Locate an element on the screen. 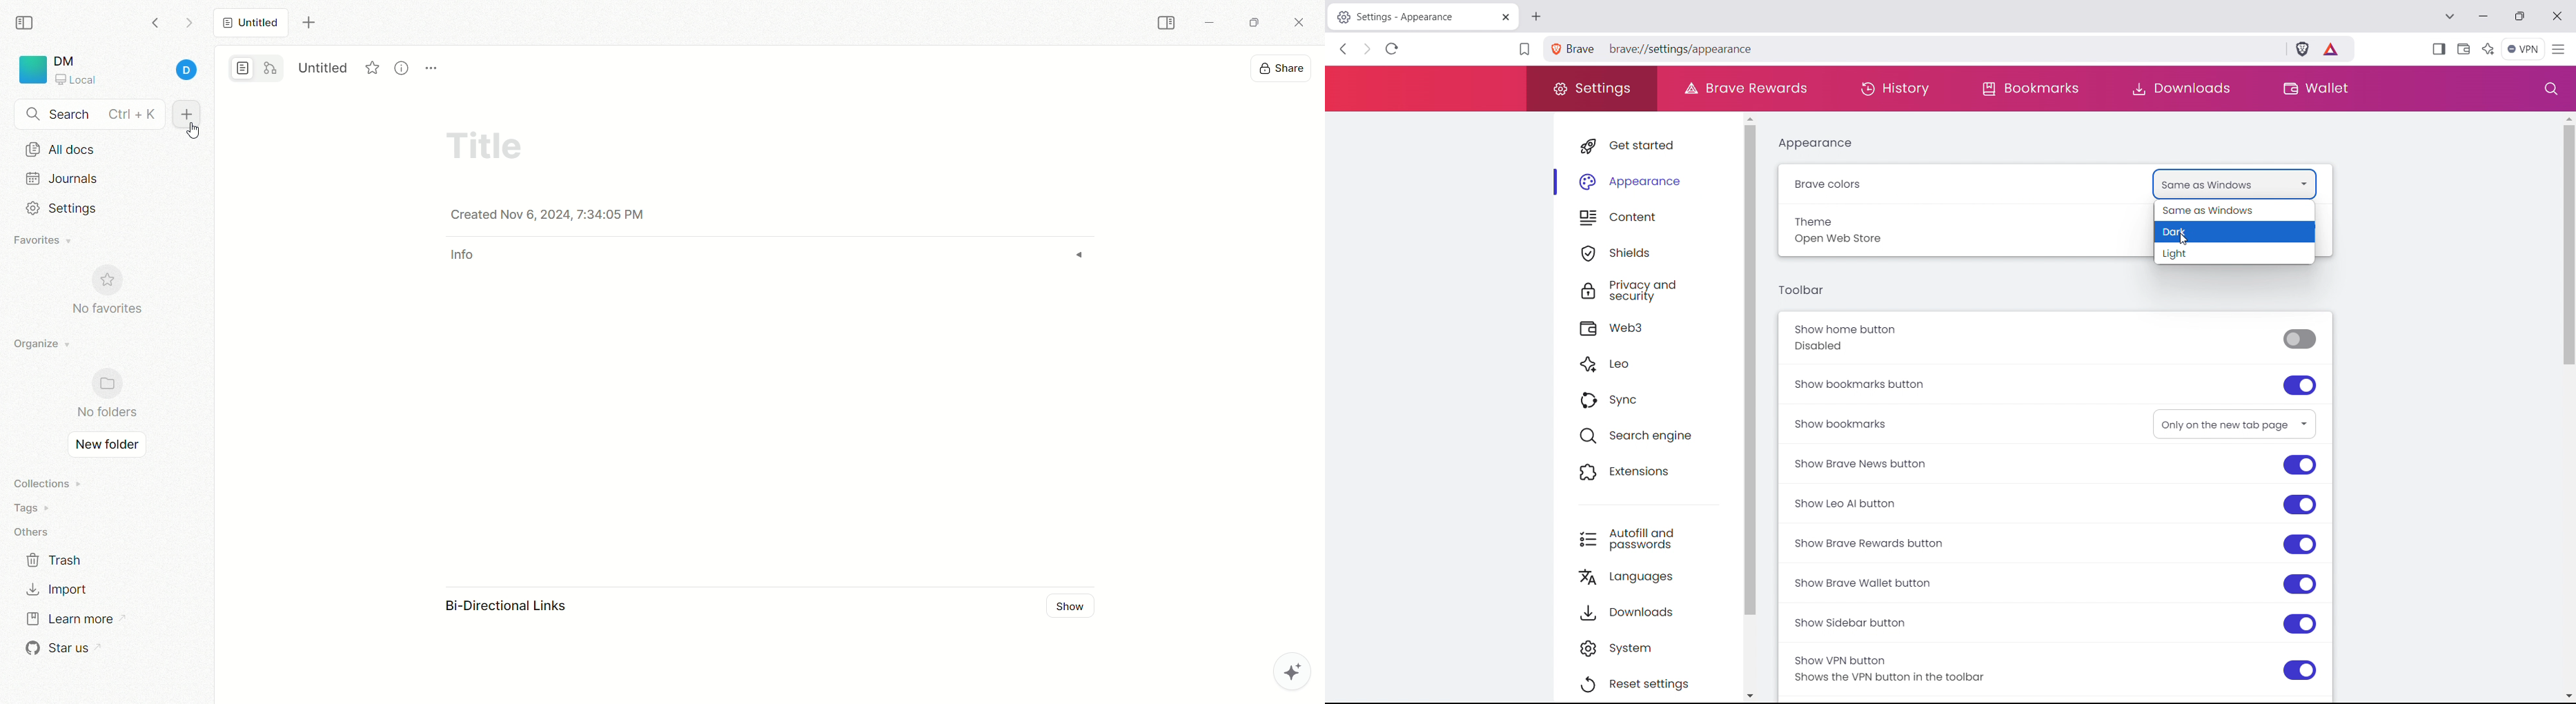 Image resolution: width=2576 pixels, height=728 pixels. all docs is located at coordinates (60, 149).